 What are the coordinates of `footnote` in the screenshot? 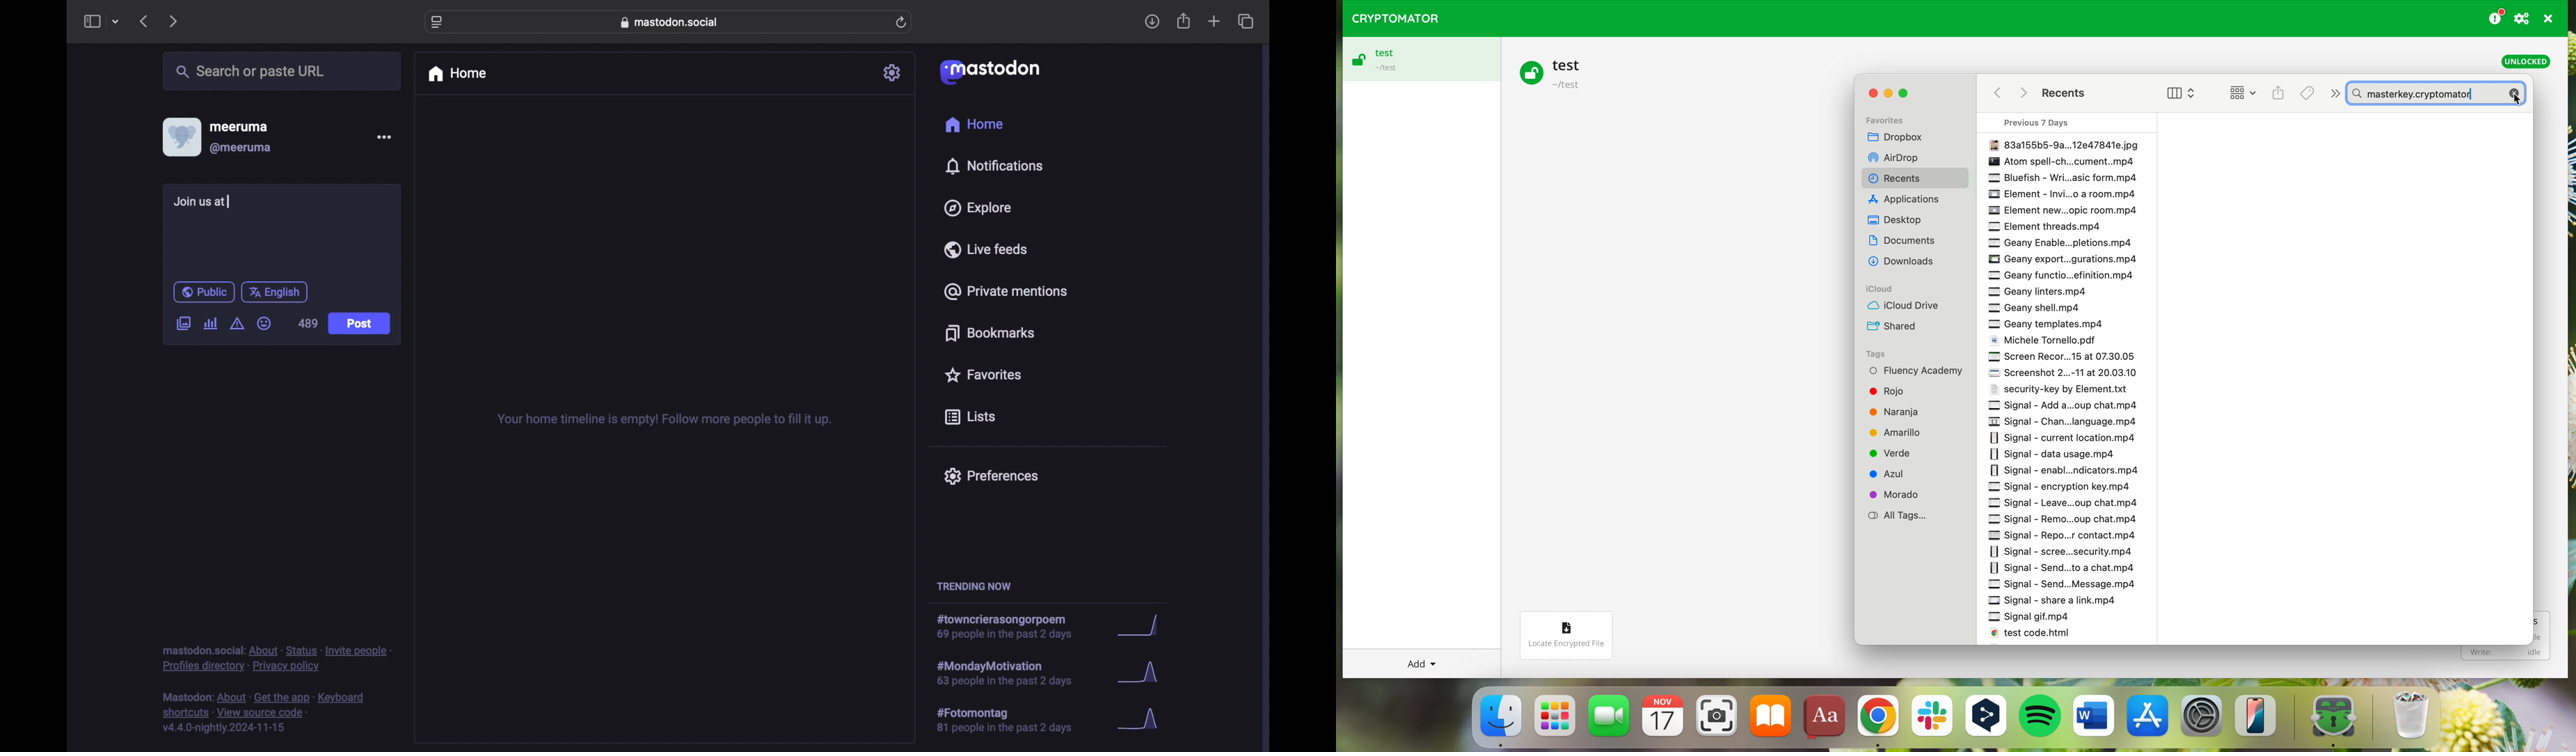 It's located at (266, 713).